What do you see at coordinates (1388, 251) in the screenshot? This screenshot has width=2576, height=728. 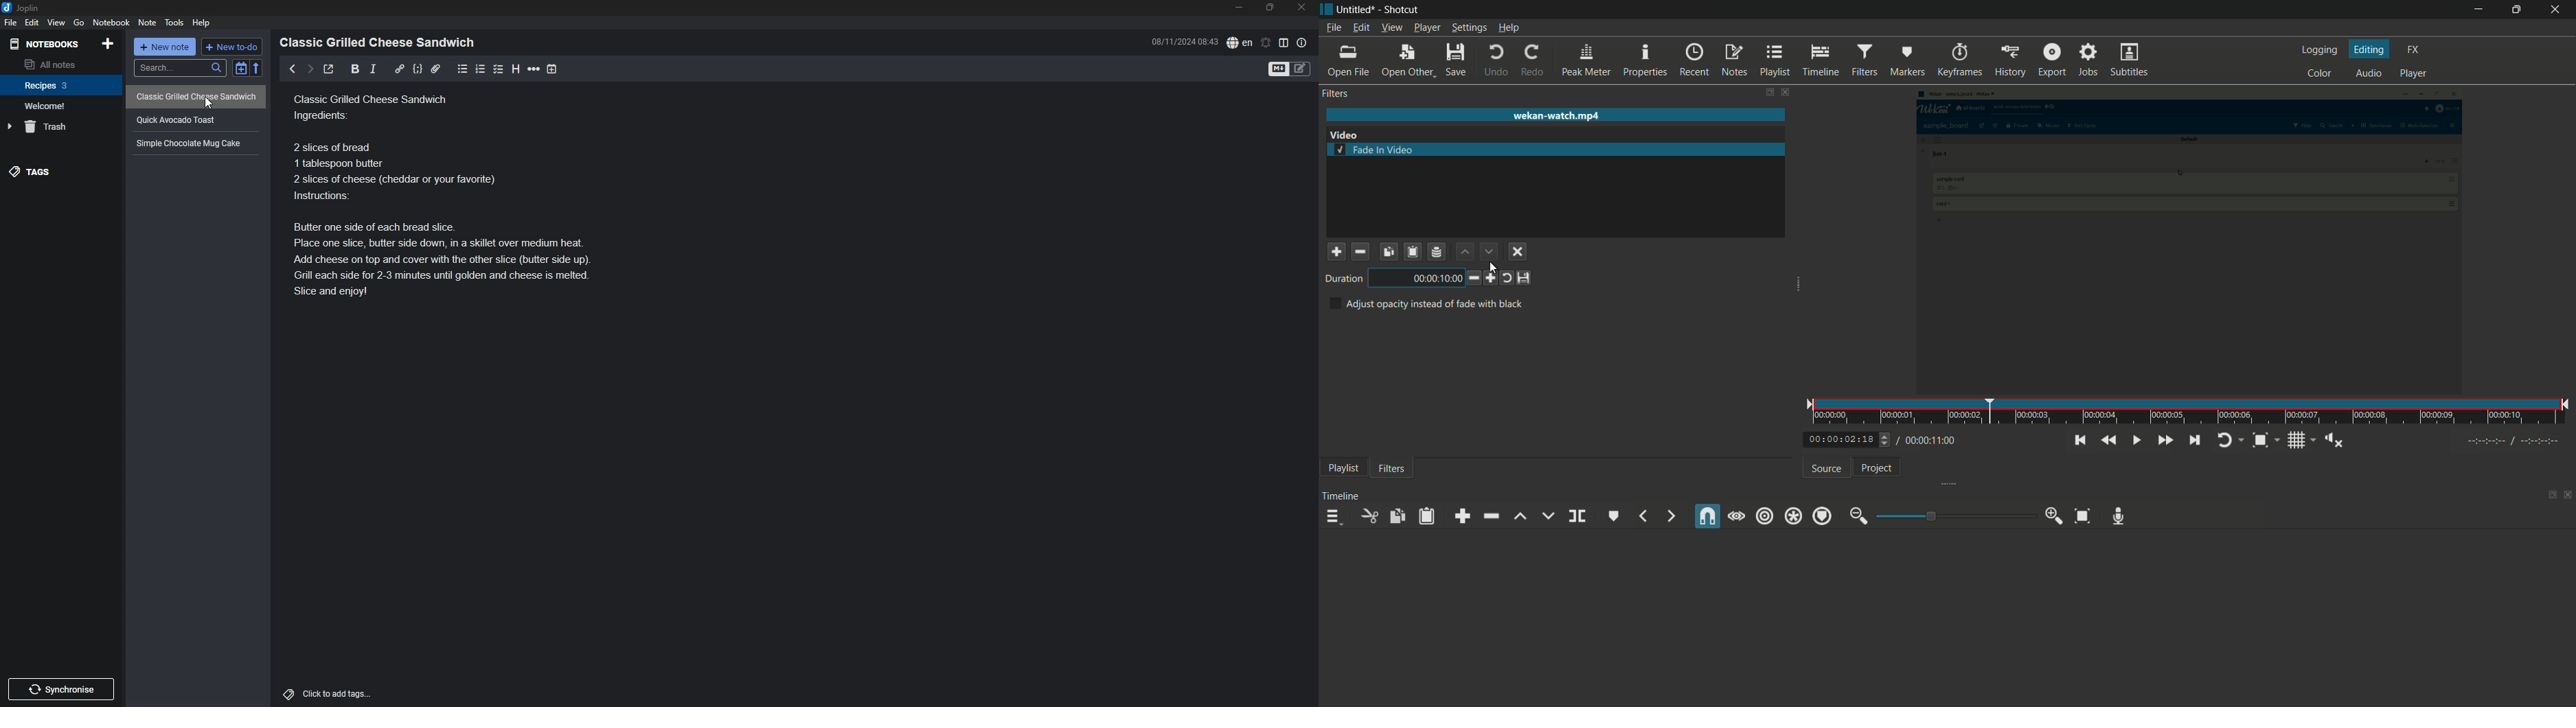 I see `copy checked filter` at bounding box center [1388, 251].